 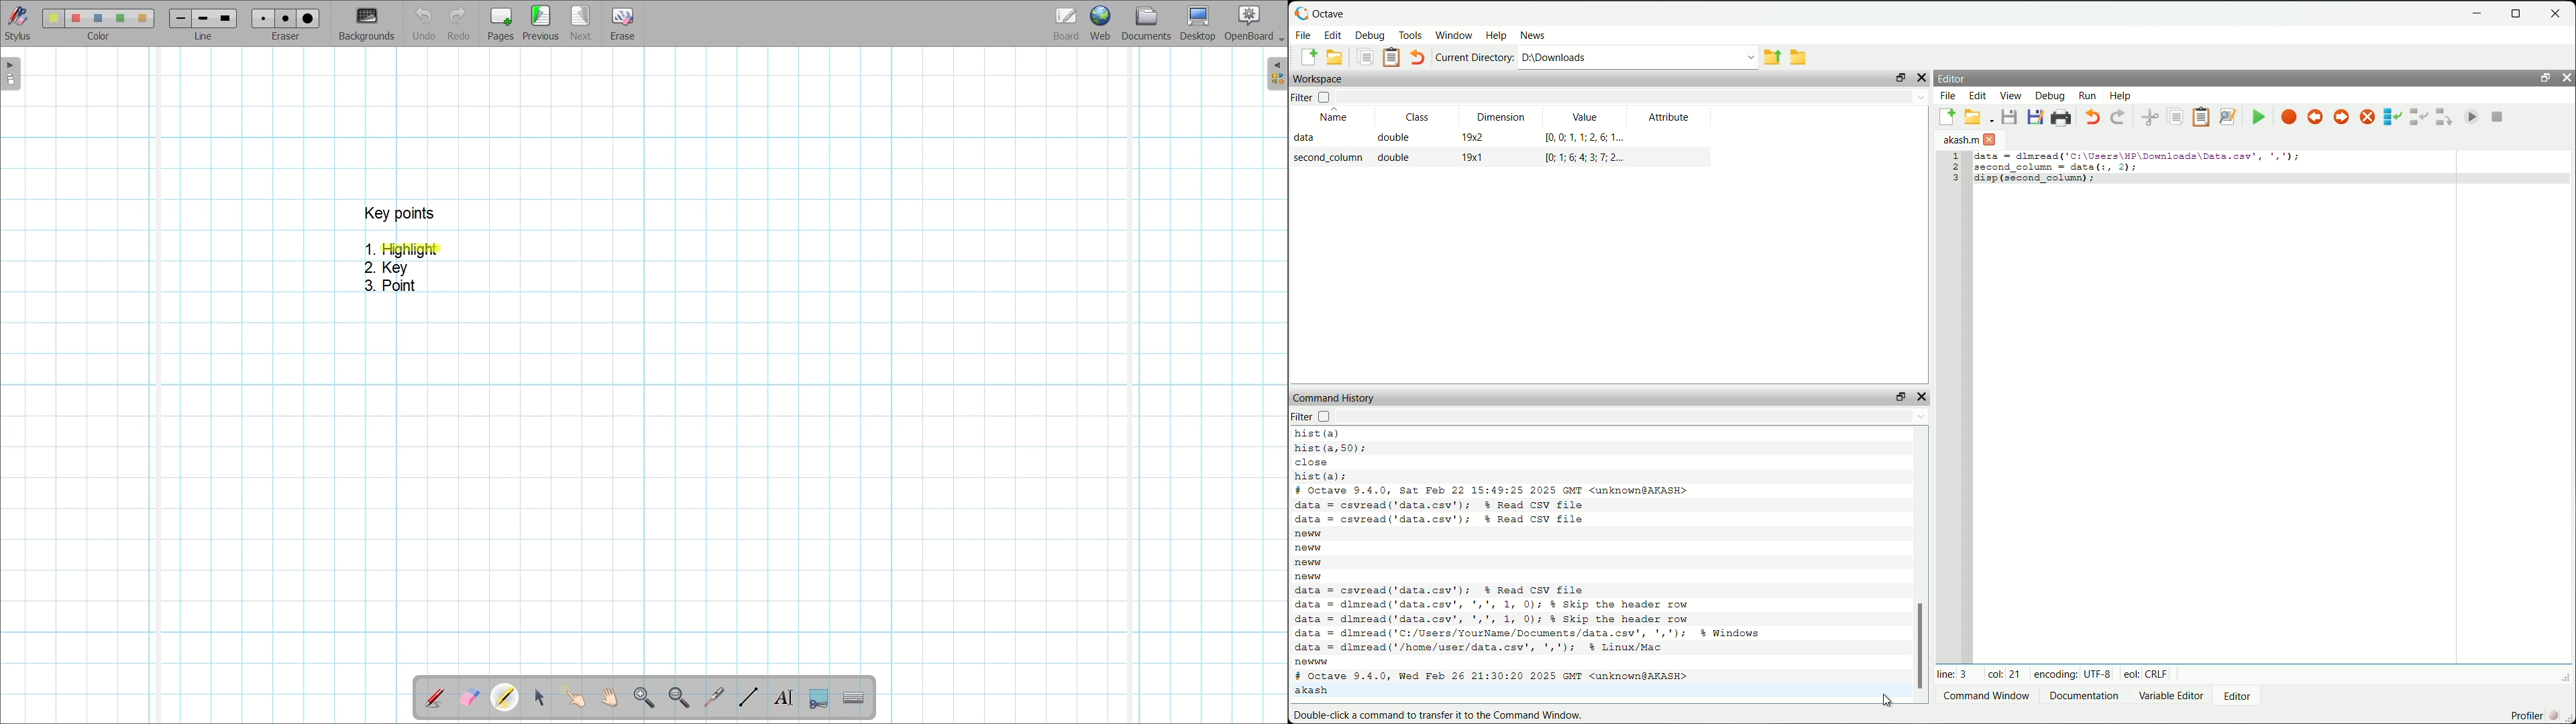 What do you see at coordinates (1953, 171) in the screenshot?
I see `serial numbers` at bounding box center [1953, 171].